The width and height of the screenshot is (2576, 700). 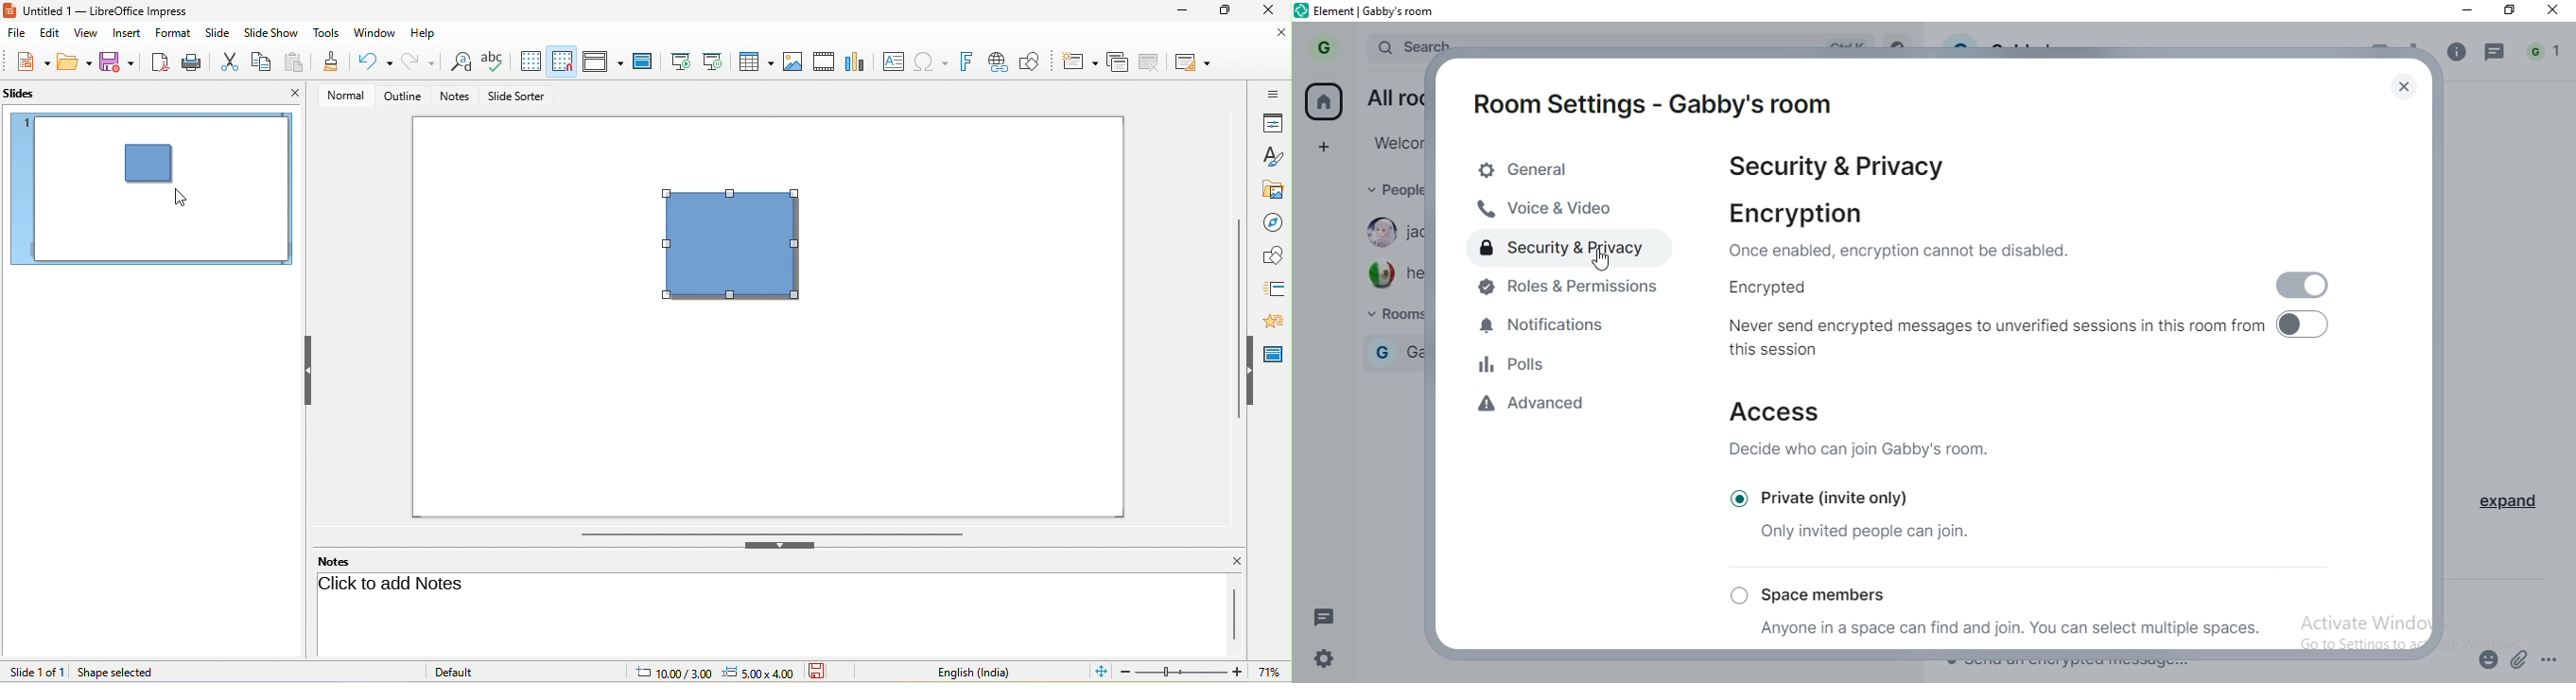 I want to click on clone formatting, so click(x=333, y=62).